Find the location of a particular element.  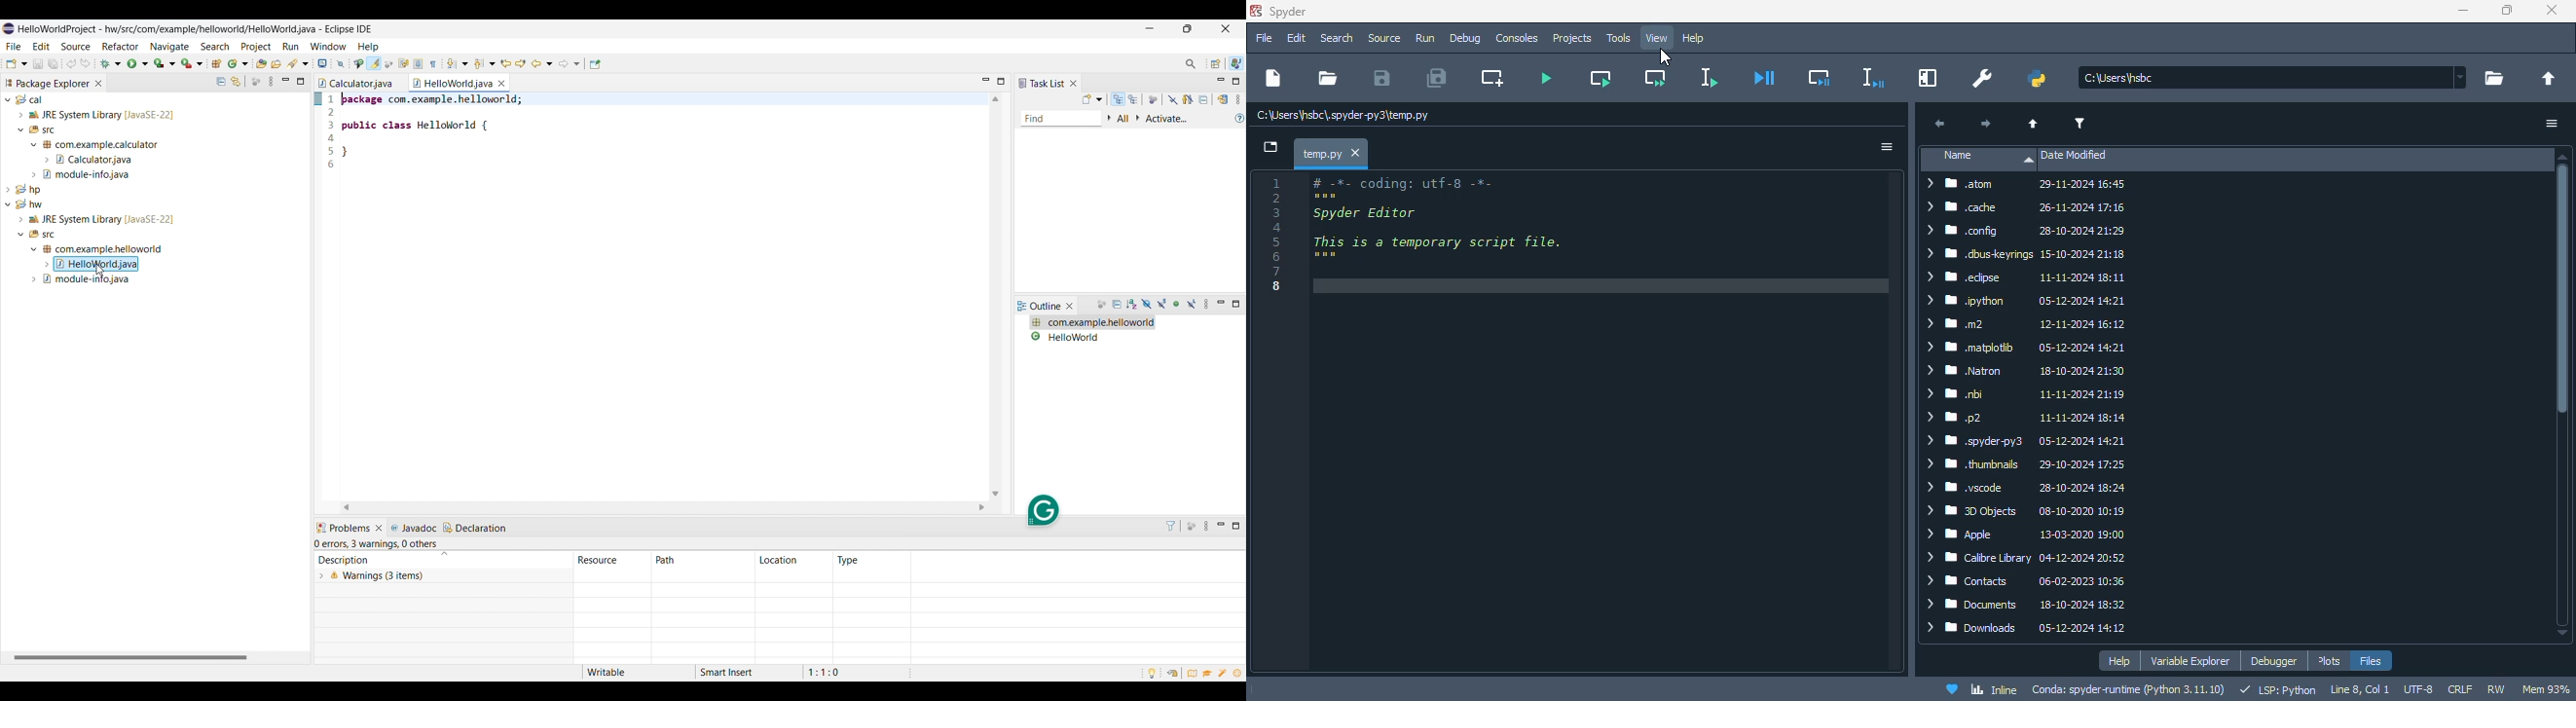

source is located at coordinates (1384, 38).